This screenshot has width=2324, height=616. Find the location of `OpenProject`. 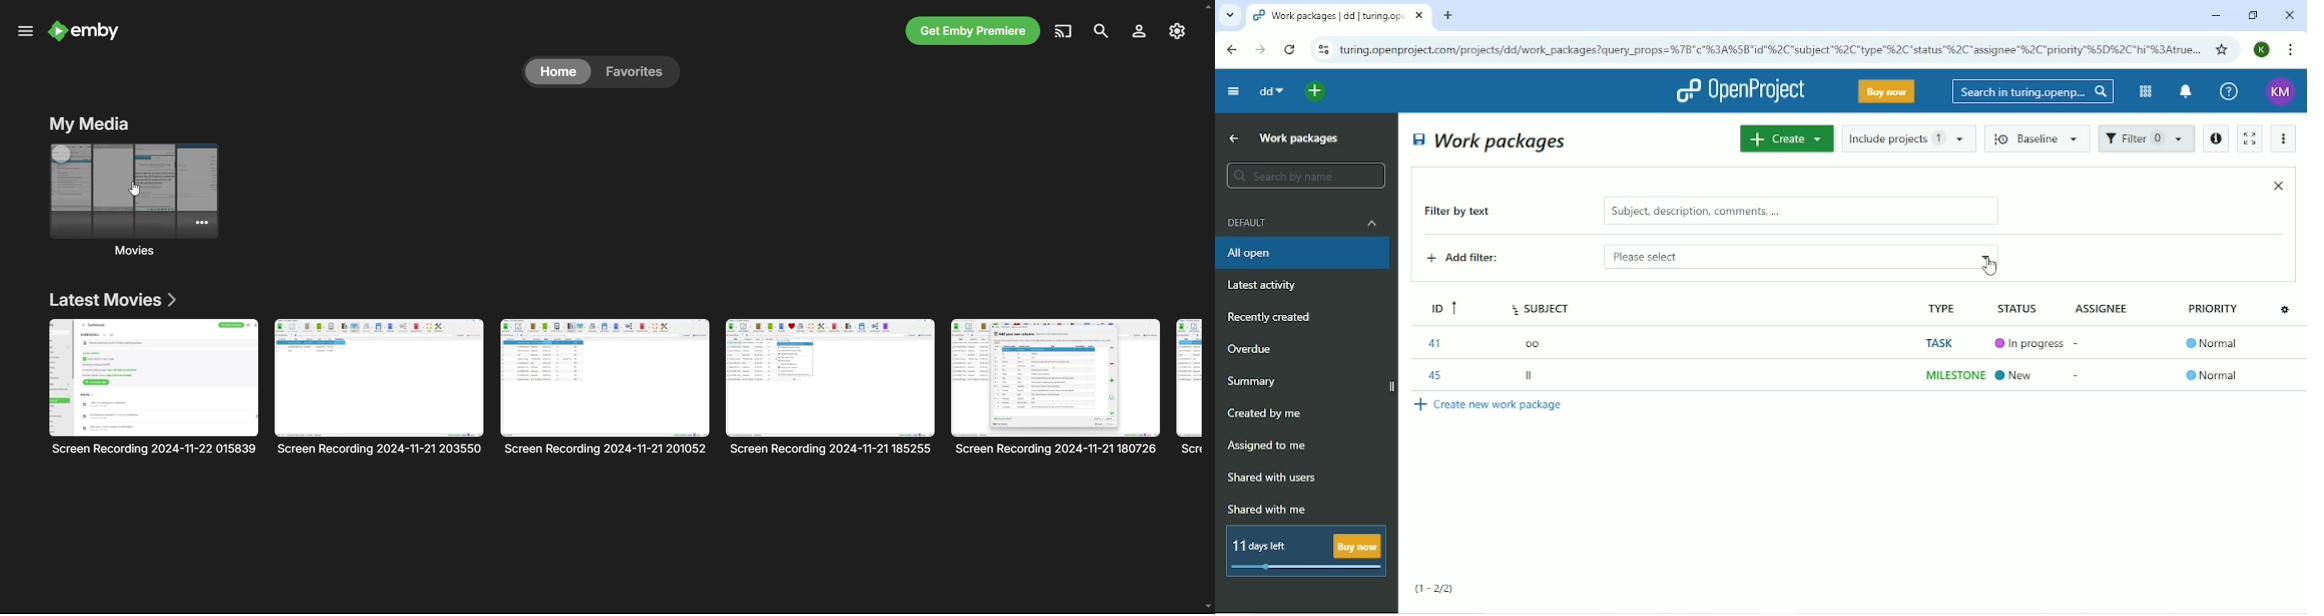

OpenProject is located at coordinates (1740, 91).